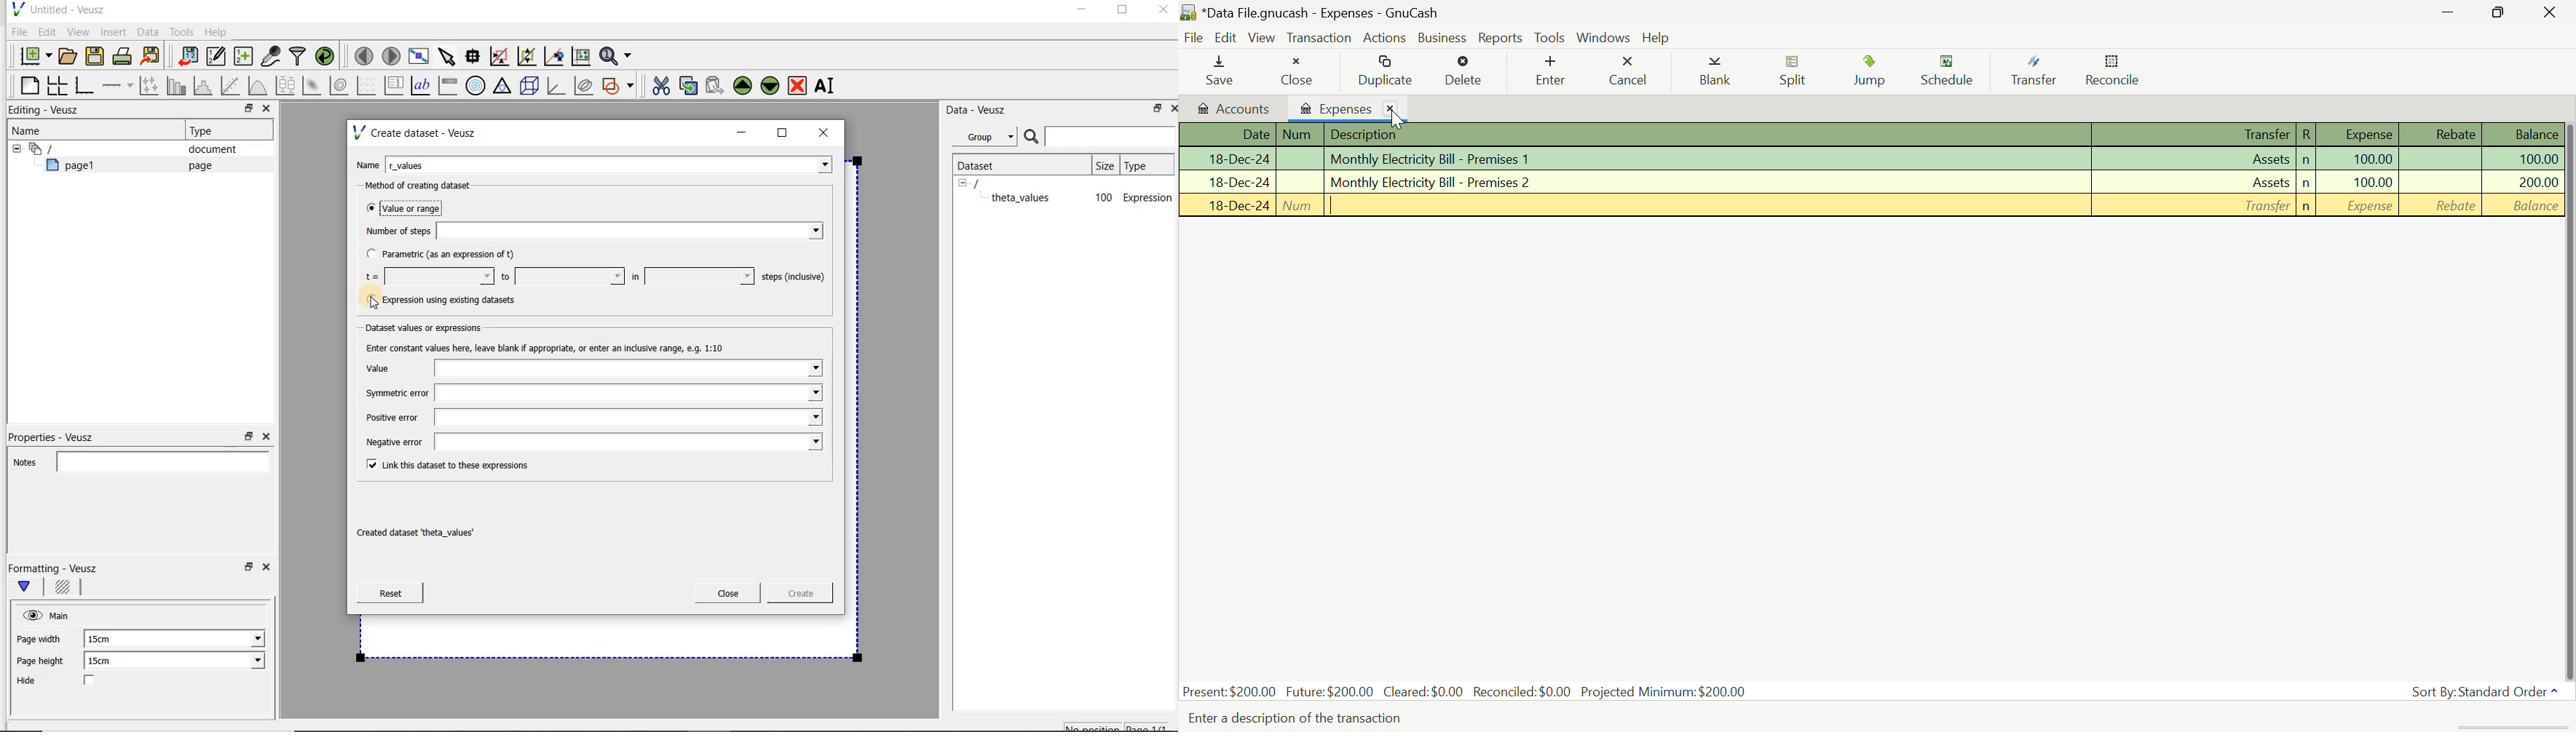  I want to click on Monthly Electricity Bill - Premises 2, so click(1869, 181).